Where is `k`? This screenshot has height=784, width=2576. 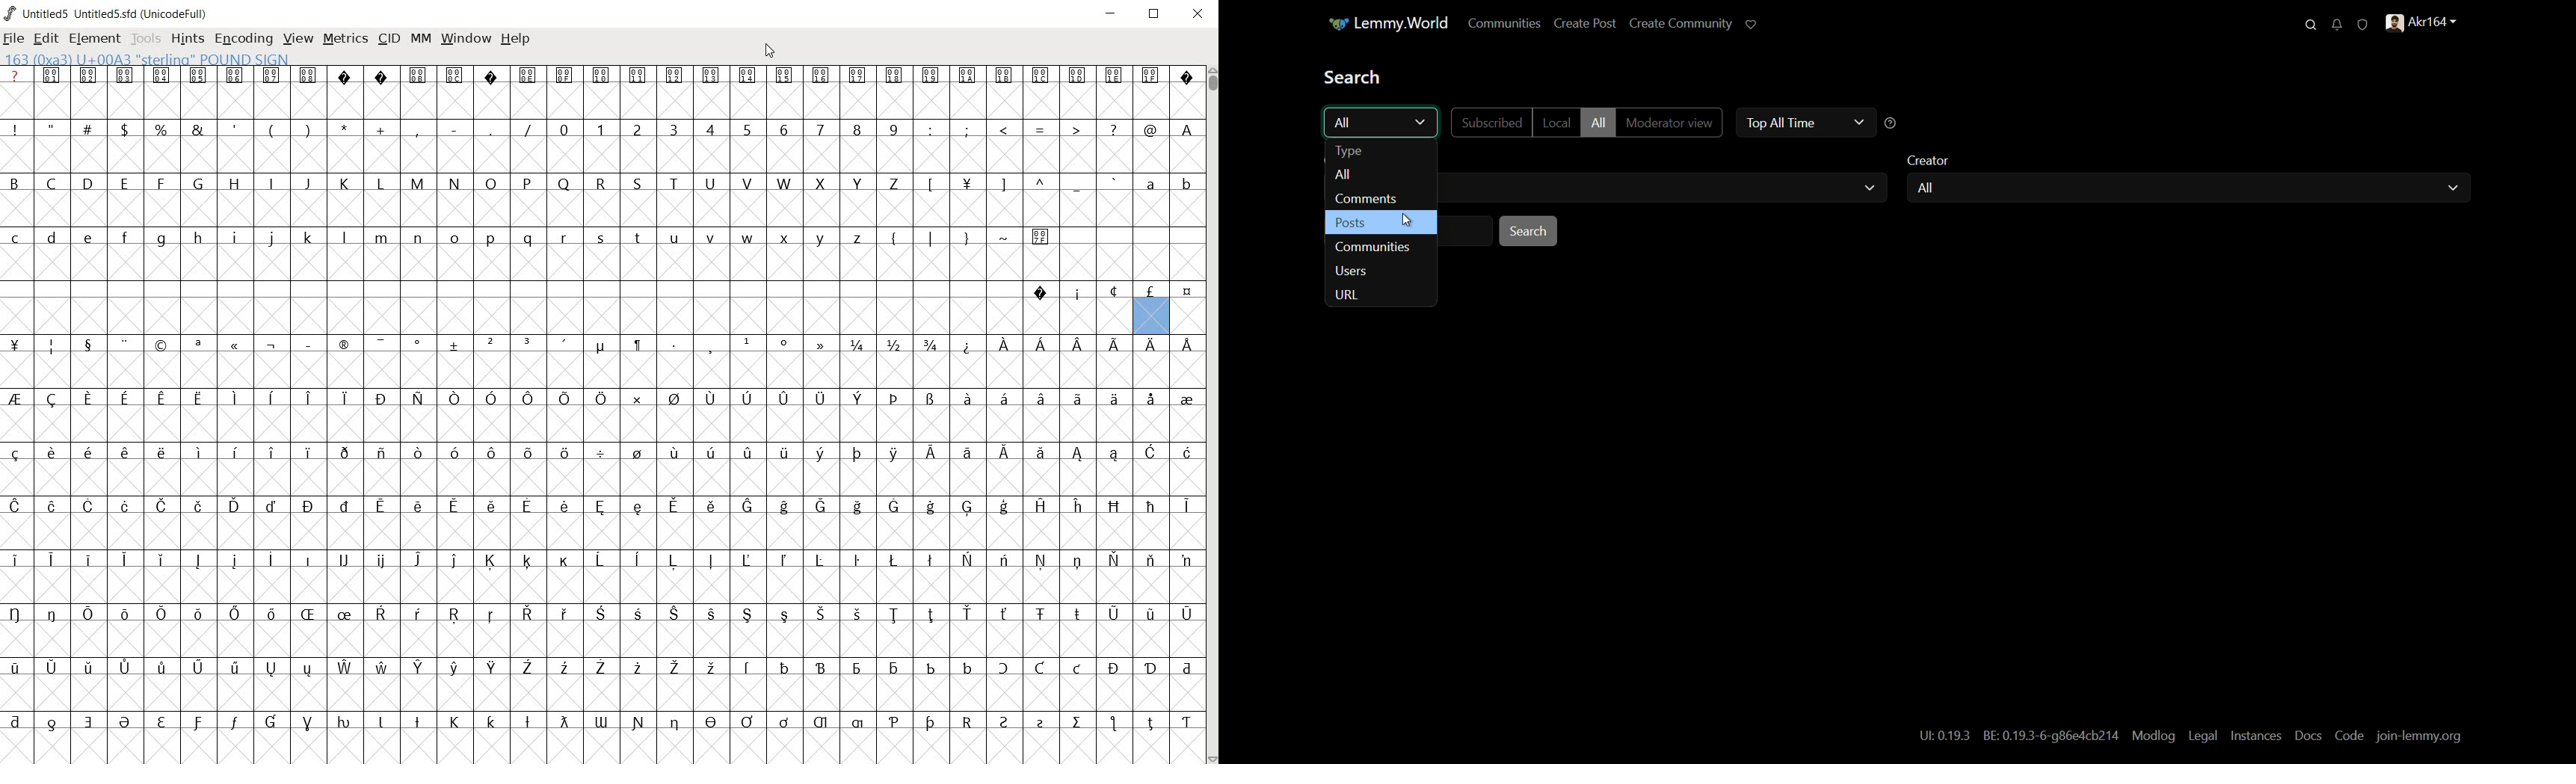 k is located at coordinates (307, 237).